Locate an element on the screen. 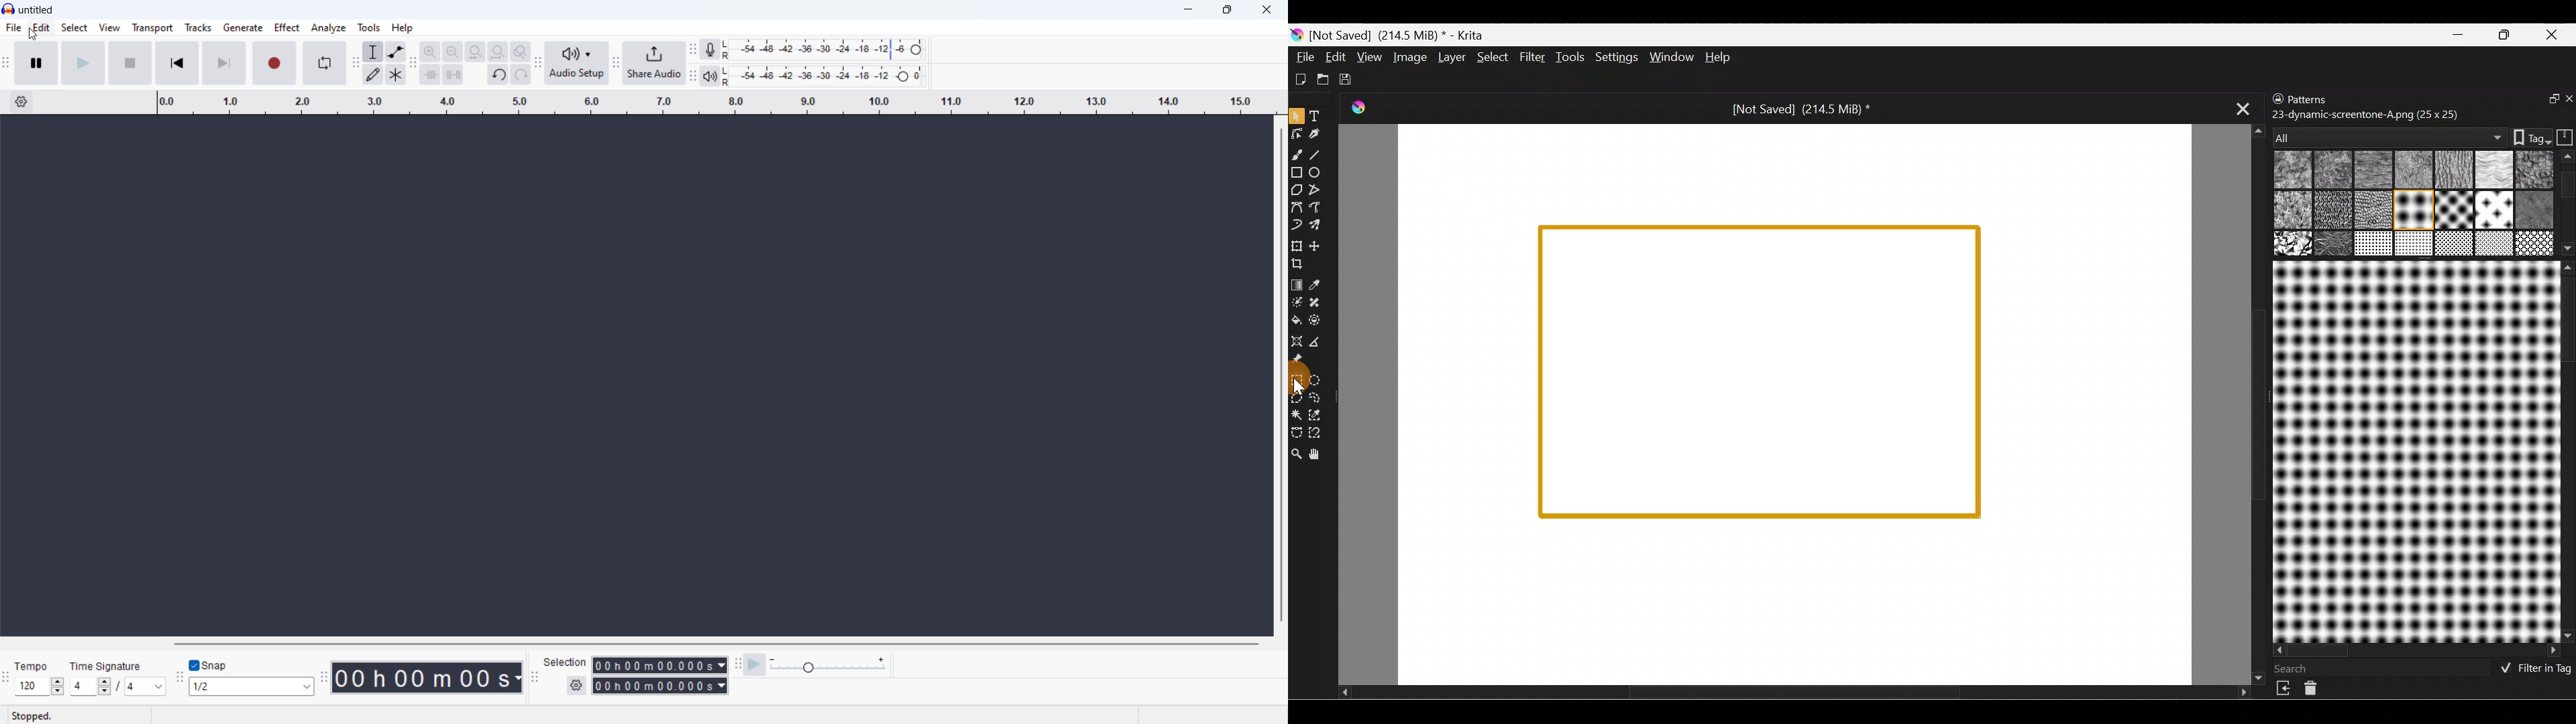  09 drawed_crosshatched.png is located at coordinates (2331, 211).